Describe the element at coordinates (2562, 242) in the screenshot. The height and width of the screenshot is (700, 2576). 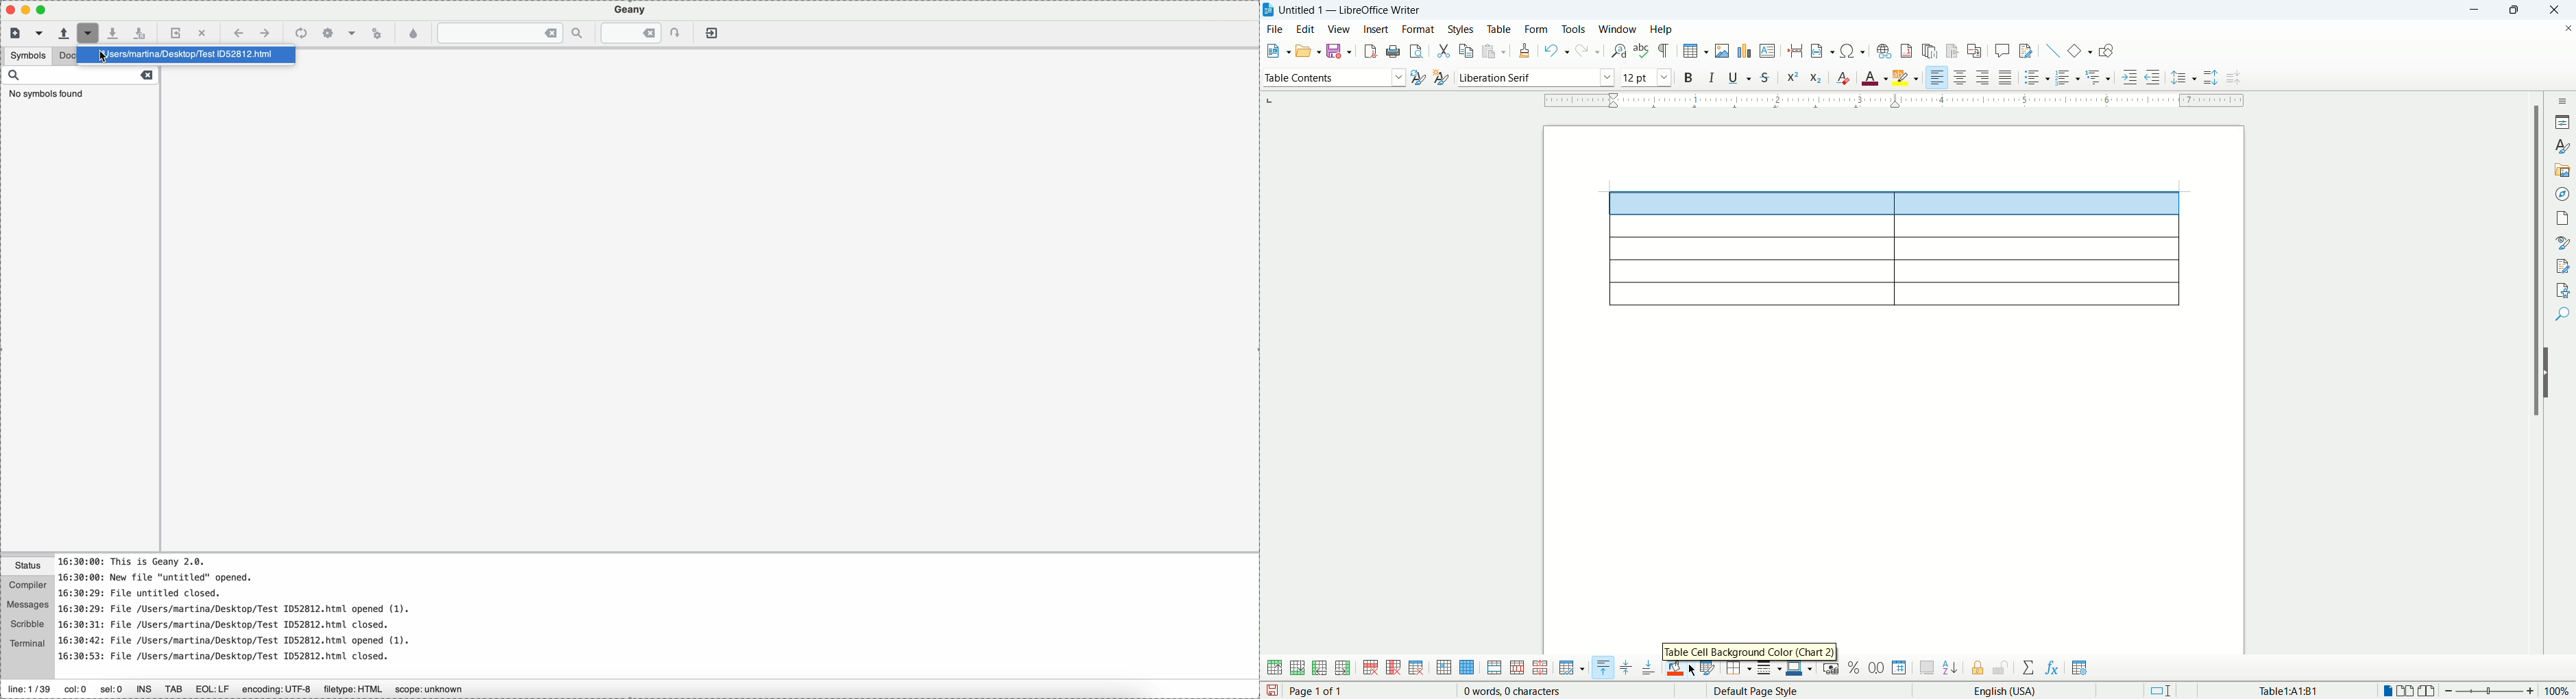
I see `style inspector` at that location.